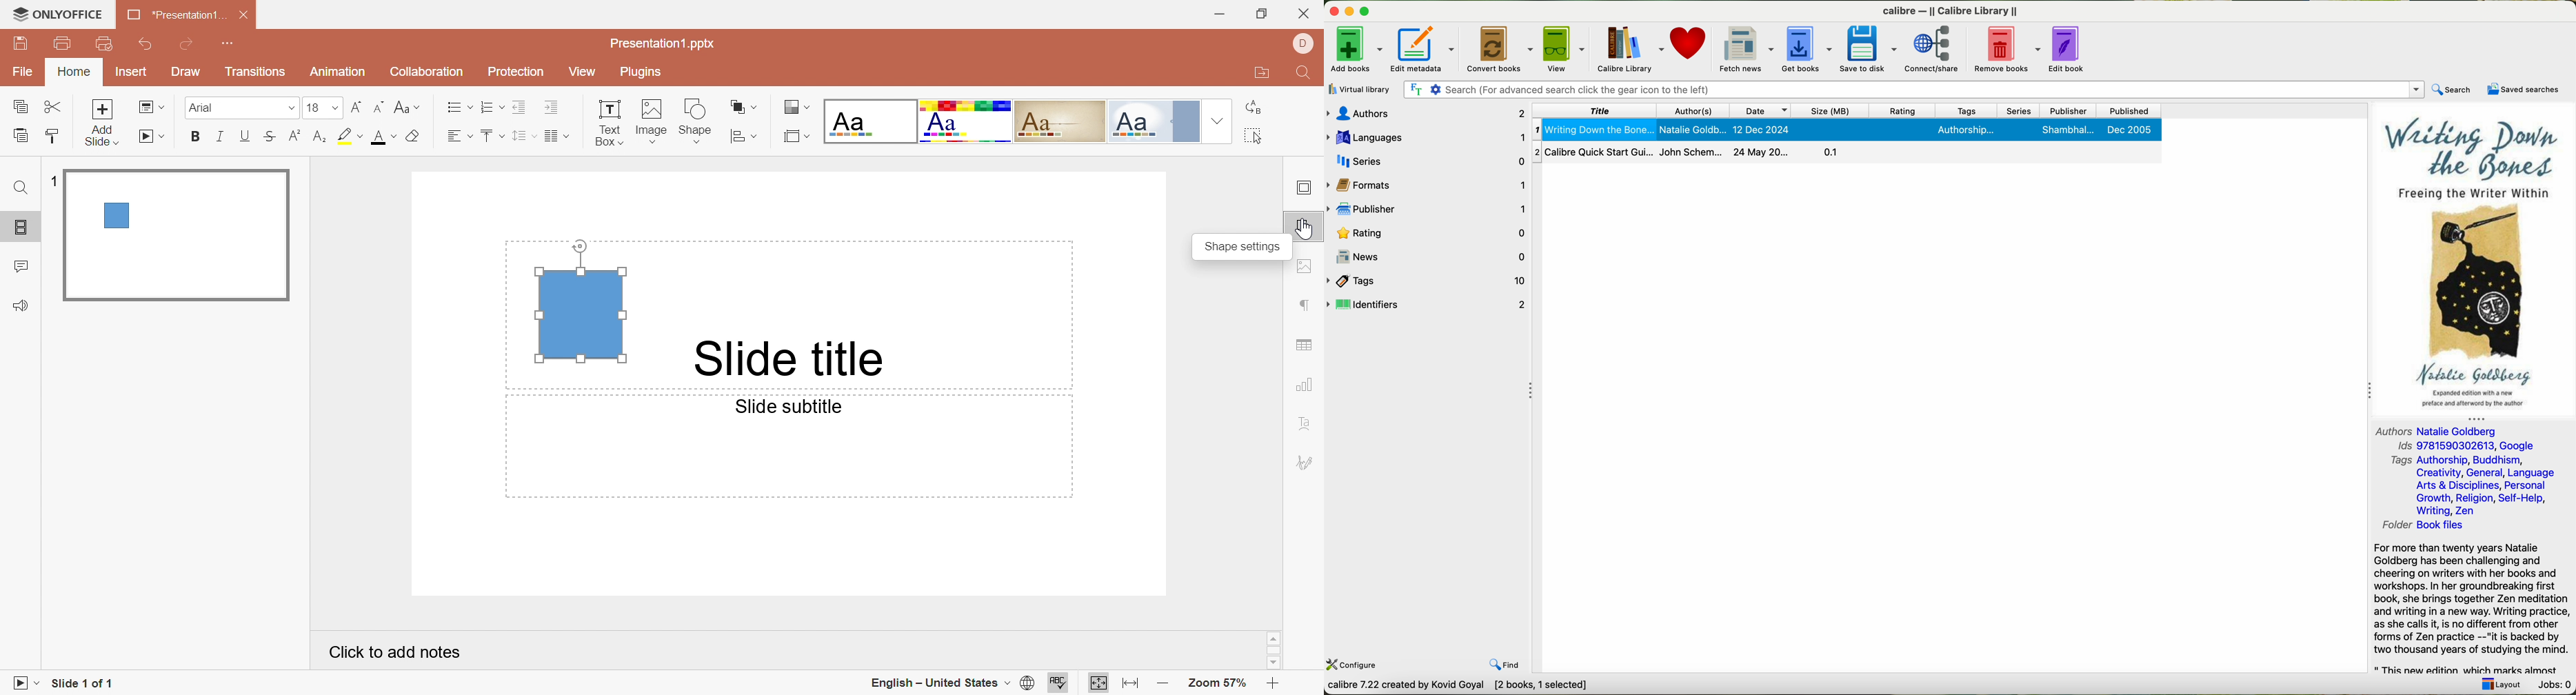 The image size is (2576, 700). I want to click on convert books, so click(1501, 49).